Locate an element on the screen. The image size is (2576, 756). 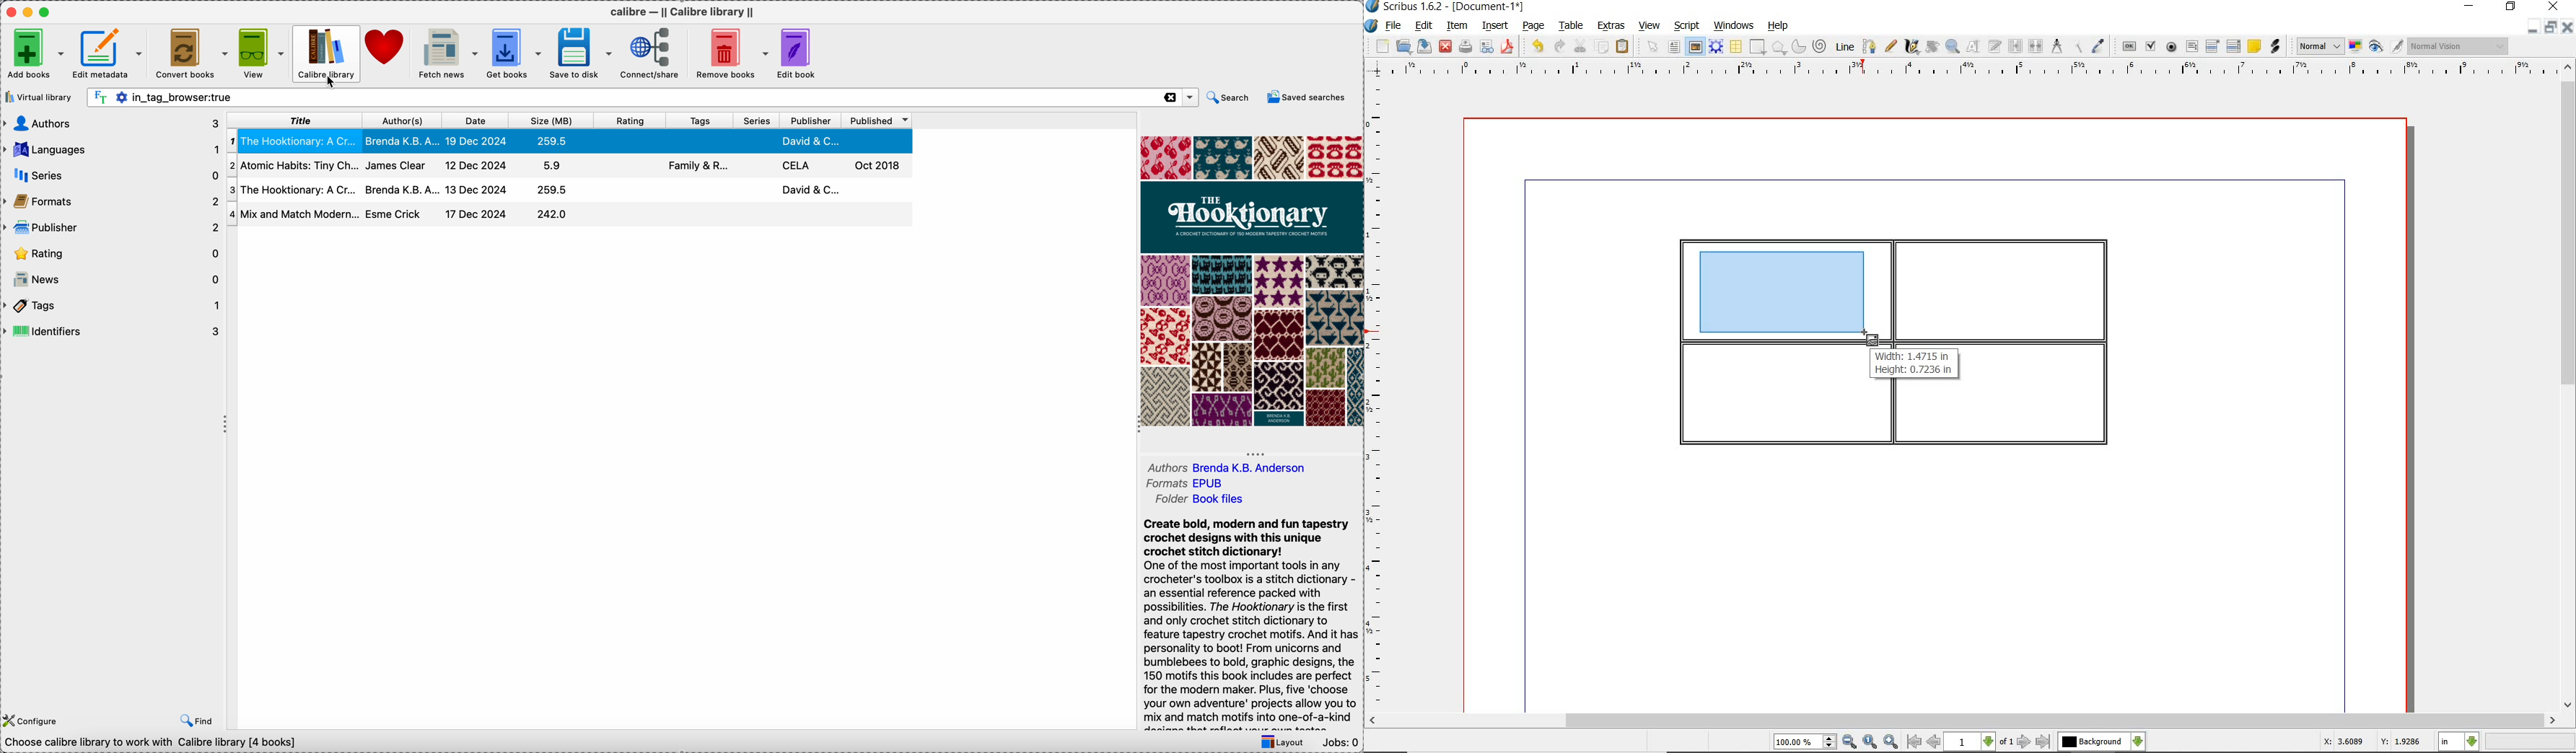
hide is located at coordinates (225, 426).